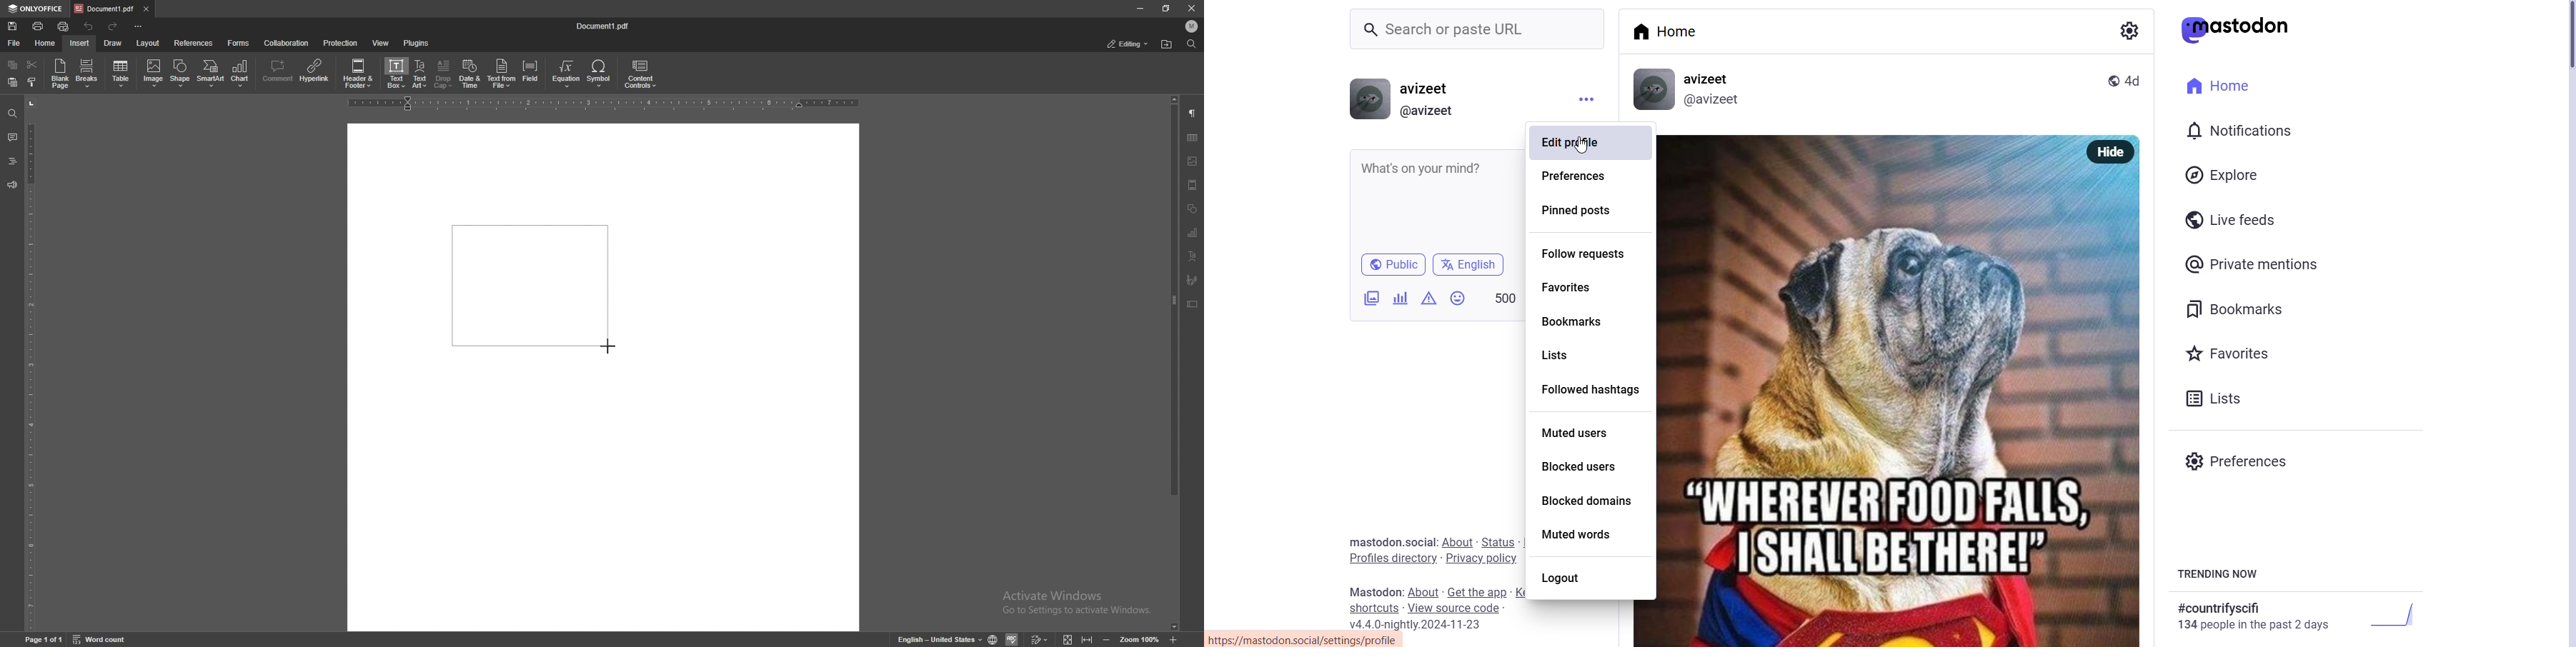 The height and width of the screenshot is (672, 2576). What do you see at coordinates (1039, 639) in the screenshot?
I see `track changes` at bounding box center [1039, 639].